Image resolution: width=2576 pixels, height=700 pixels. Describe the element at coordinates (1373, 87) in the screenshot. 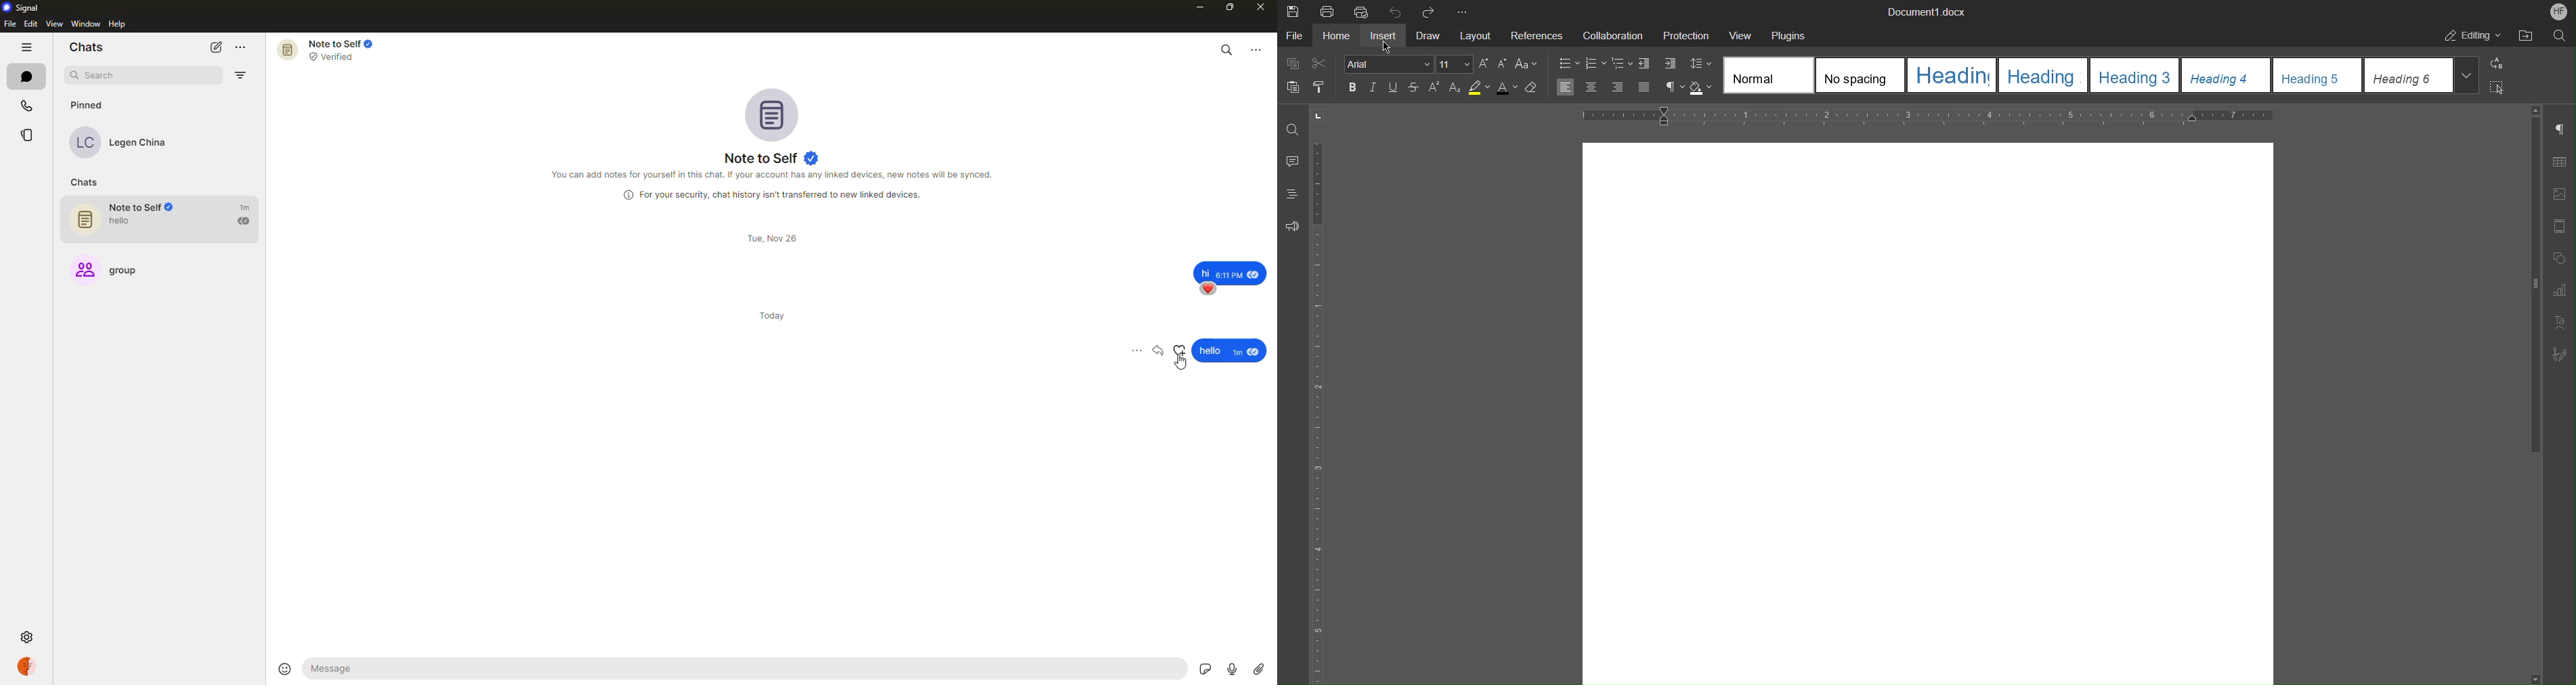

I see `Italic` at that location.